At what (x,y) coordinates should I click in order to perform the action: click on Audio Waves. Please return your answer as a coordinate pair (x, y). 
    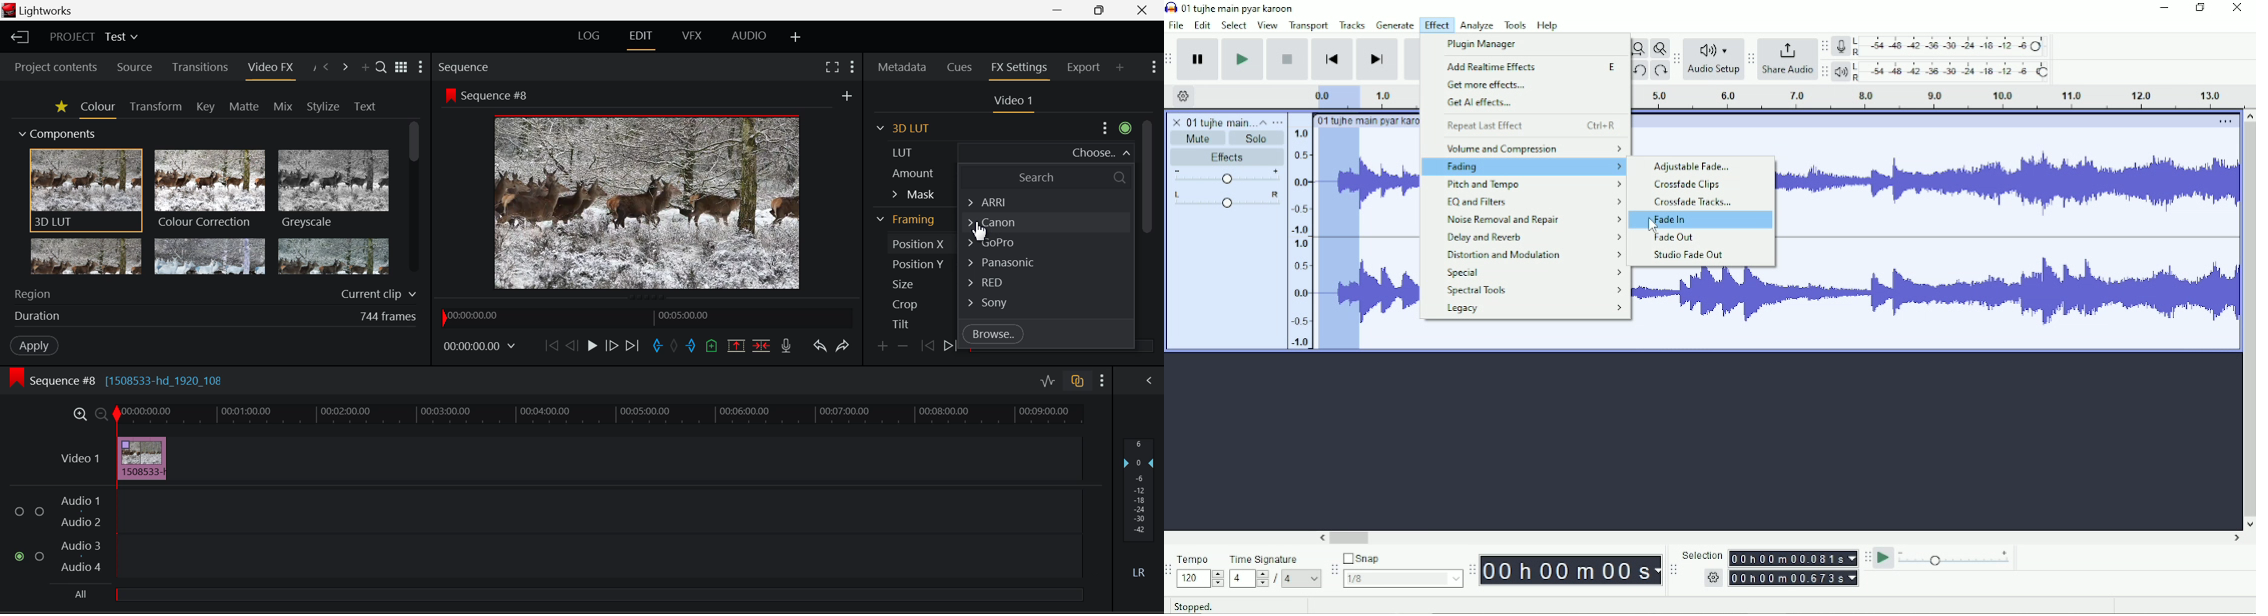
    Looking at the image, I should click on (1390, 293).